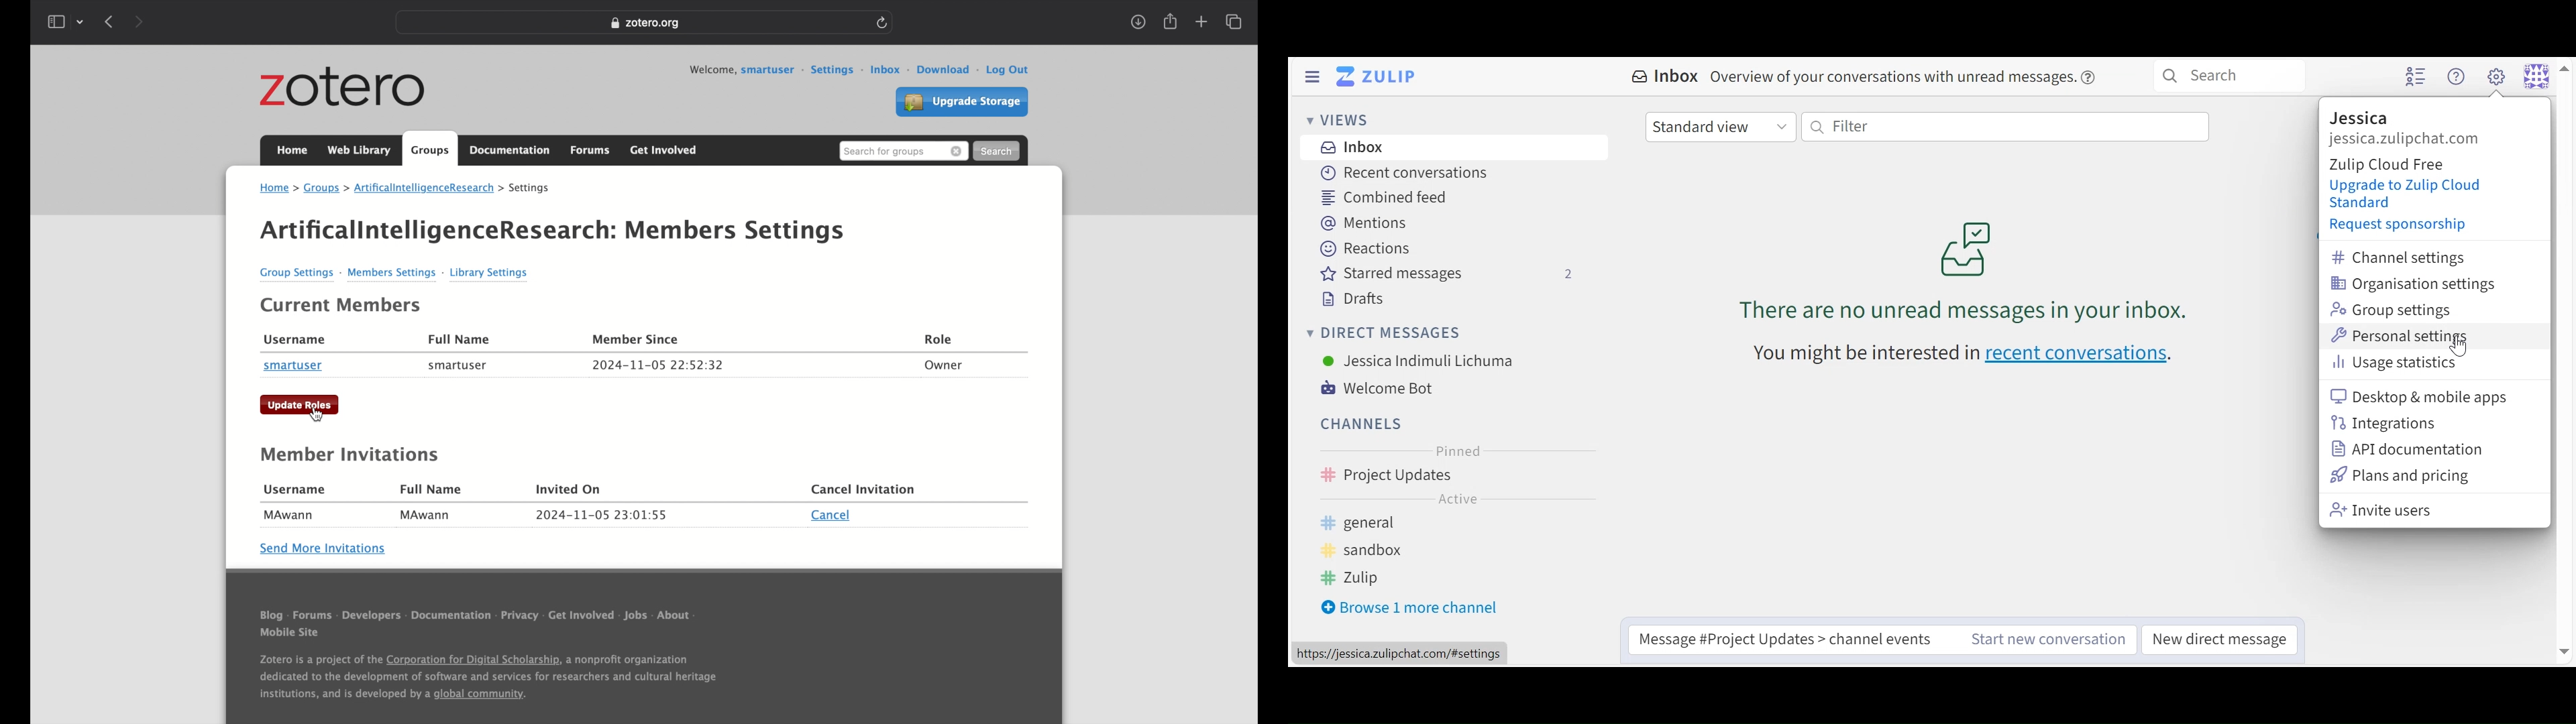 This screenshot has height=728, width=2576. I want to click on Personal menu, so click(2537, 77).